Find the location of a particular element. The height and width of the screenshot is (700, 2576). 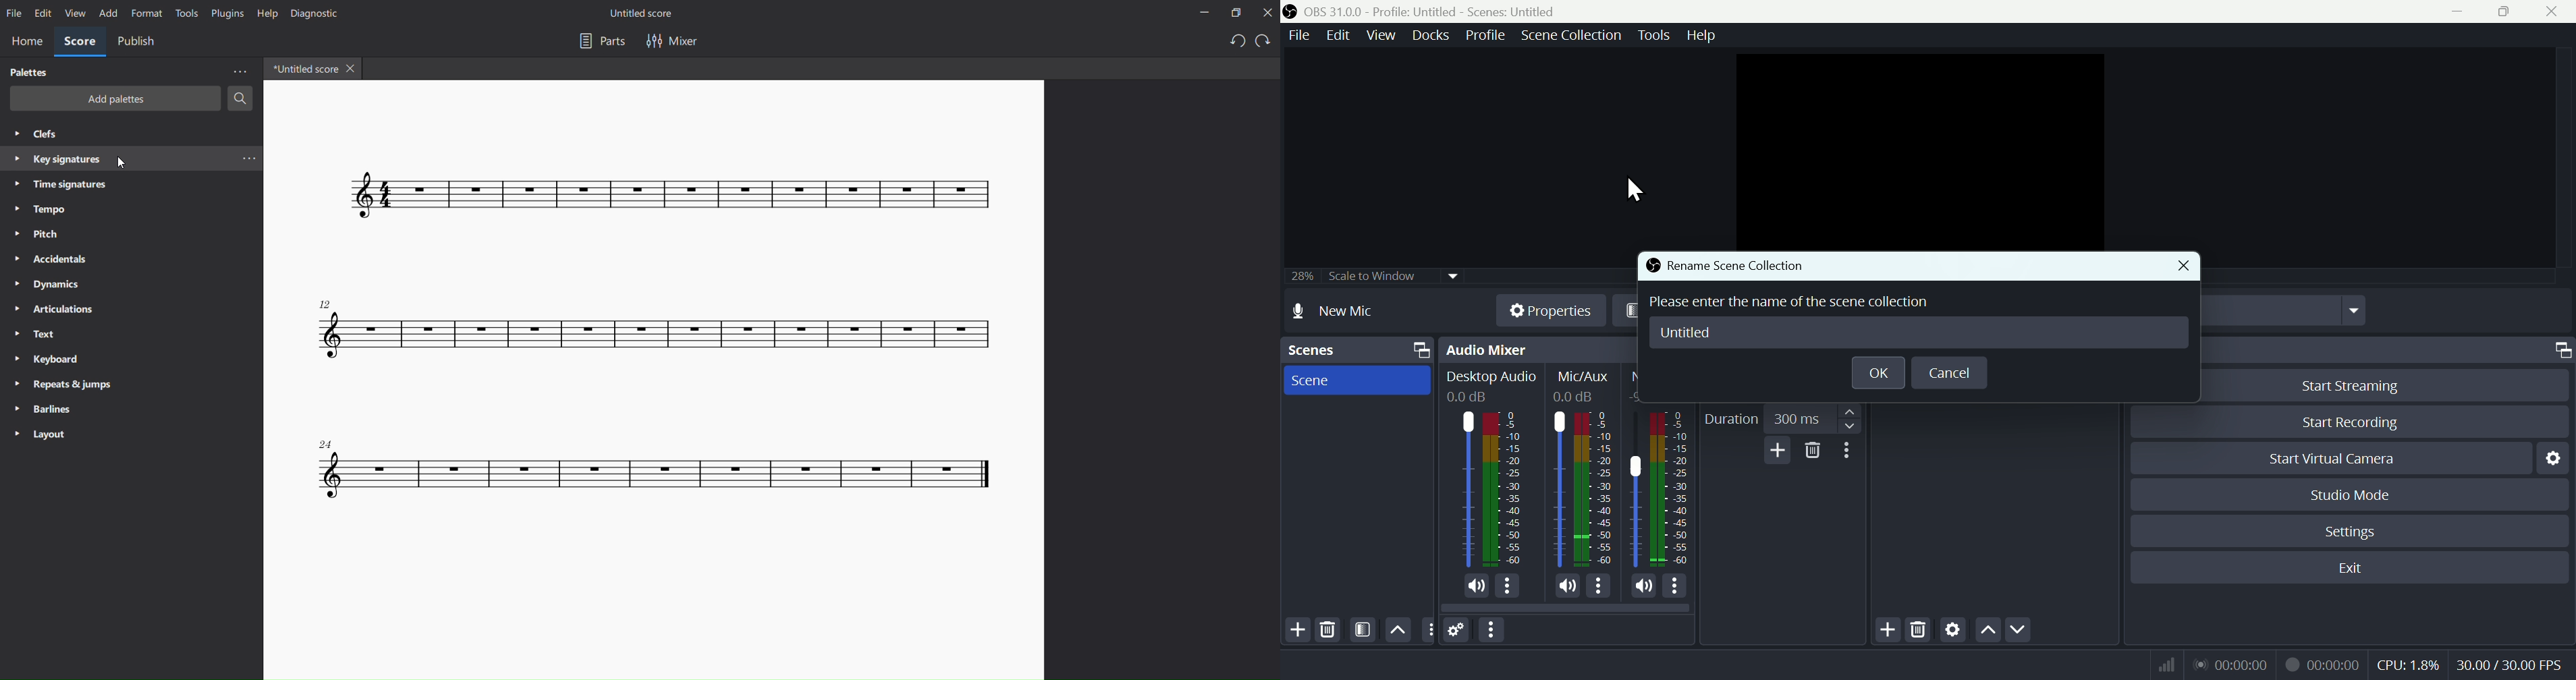

Add is located at coordinates (1295, 629).